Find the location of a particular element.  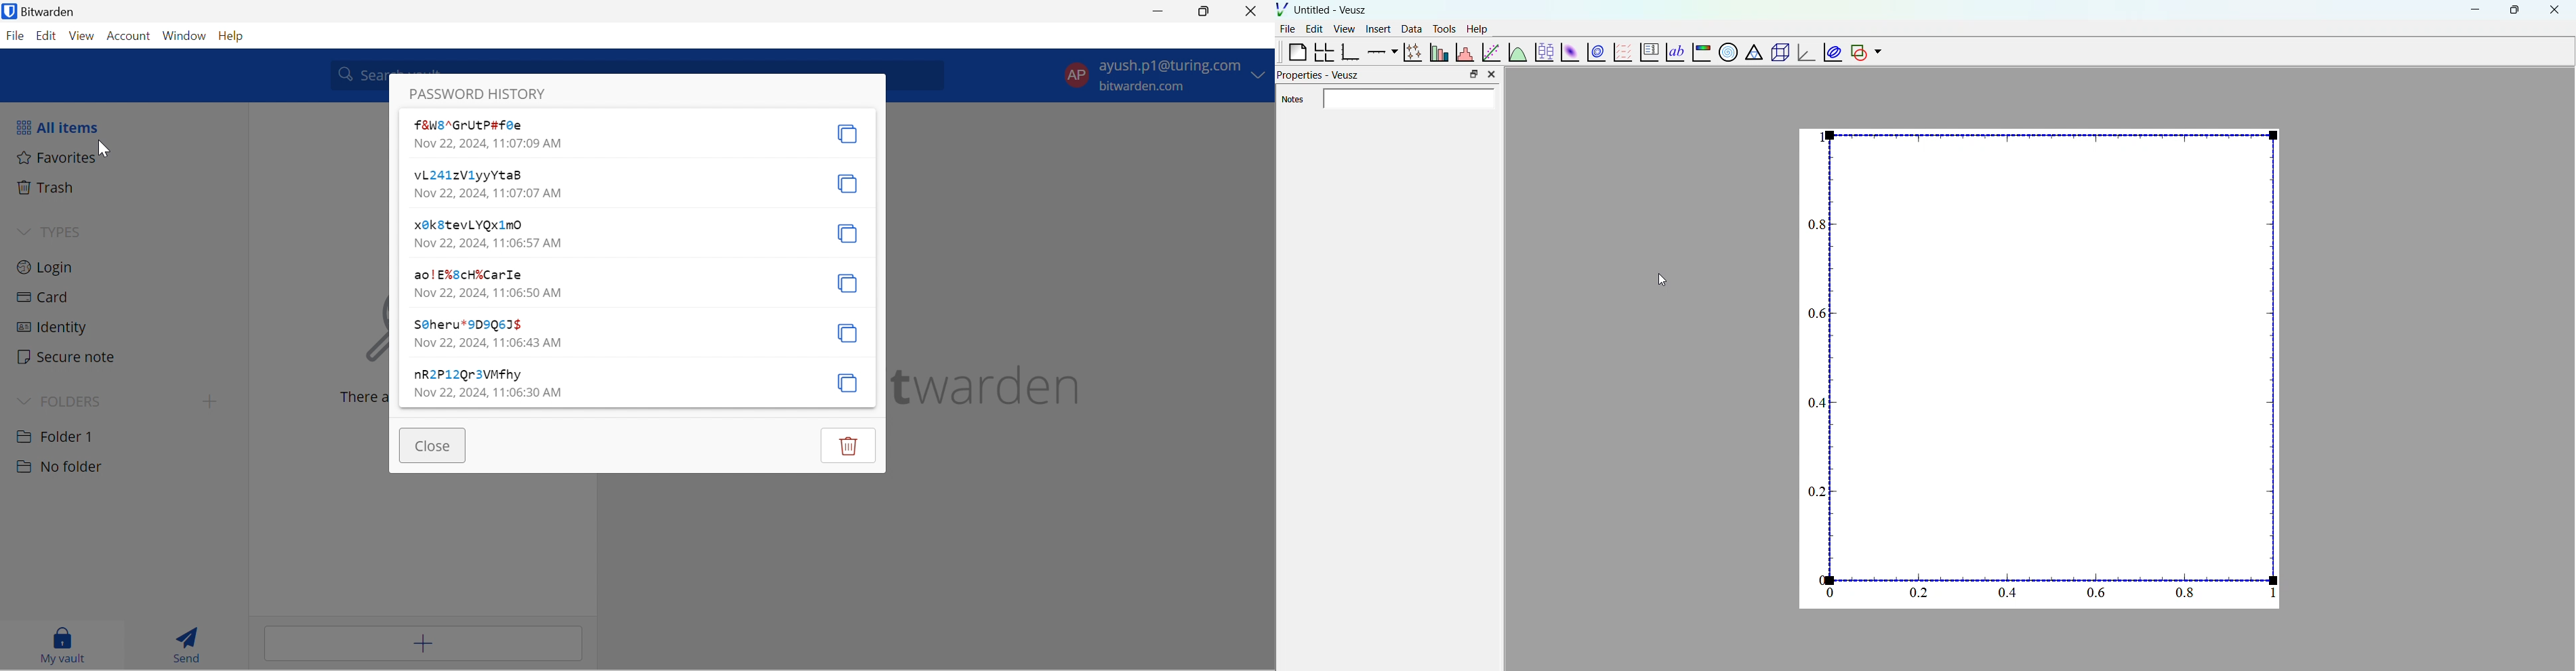

window is located at coordinates (185, 37).